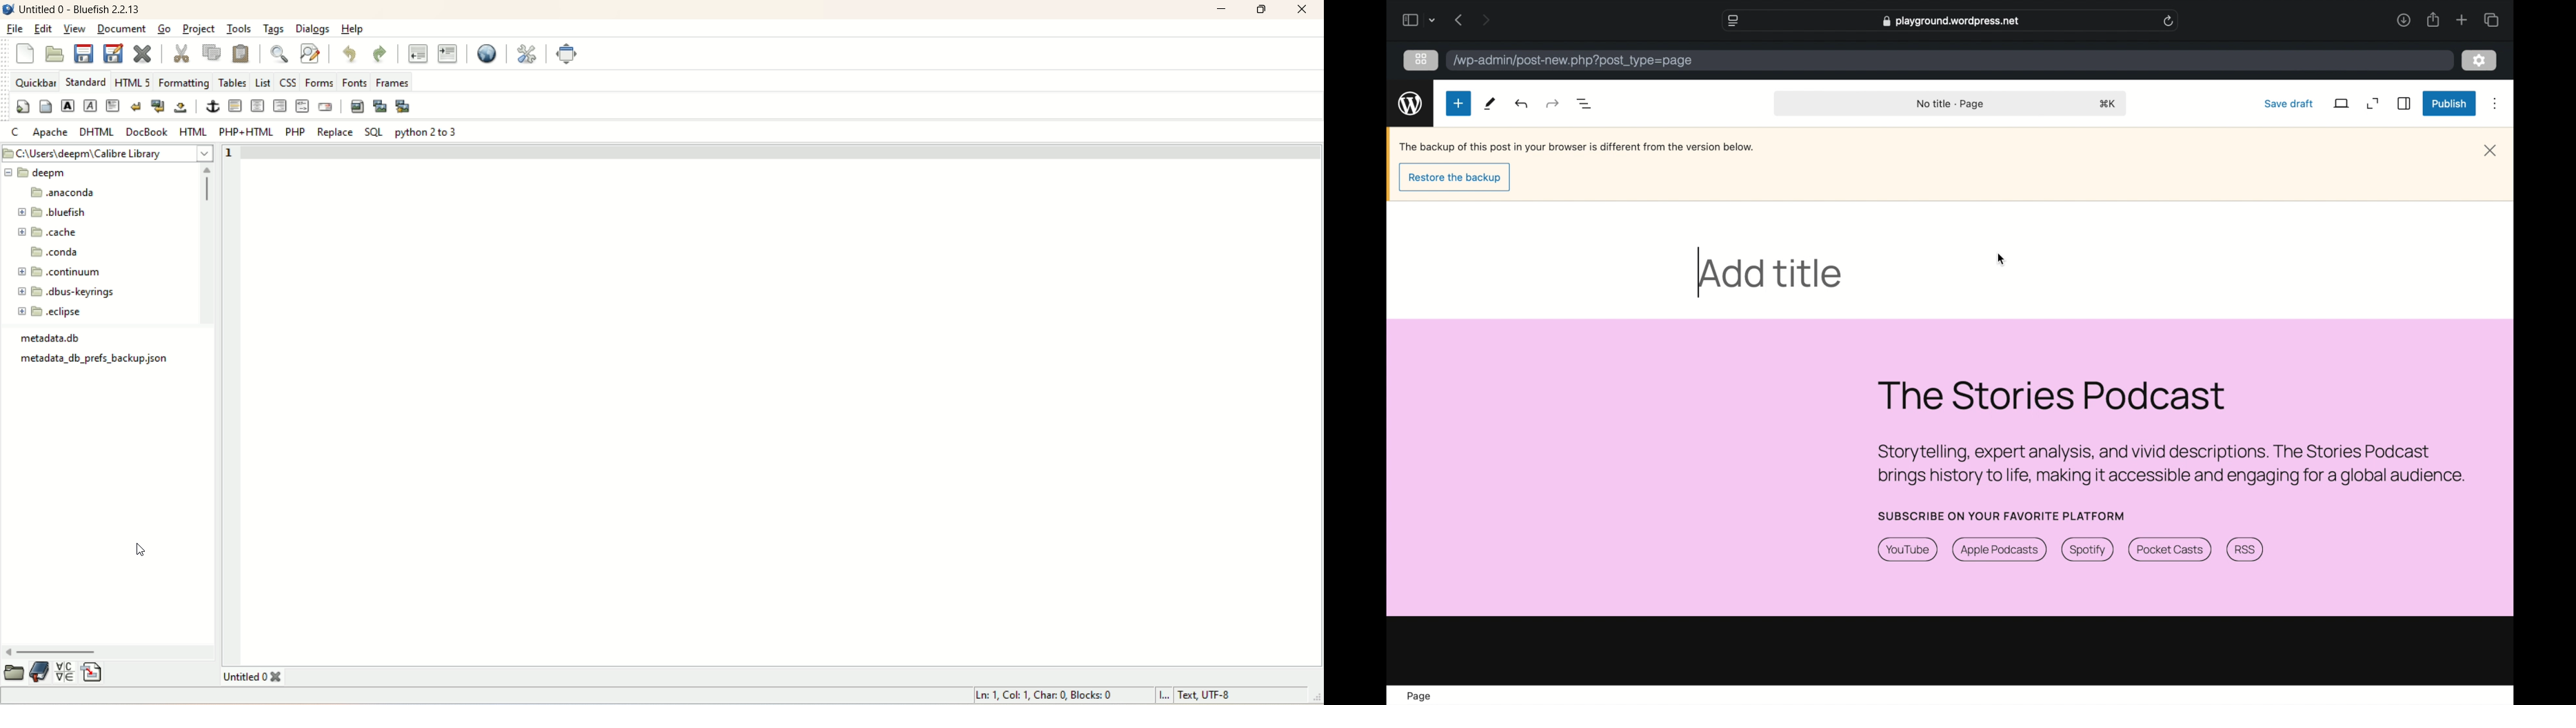 This screenshot has width=2576, height=728. What do you see at coordinates (1458, 102) in the screenshot?
I see `new` at bounding box center [1458, 102].